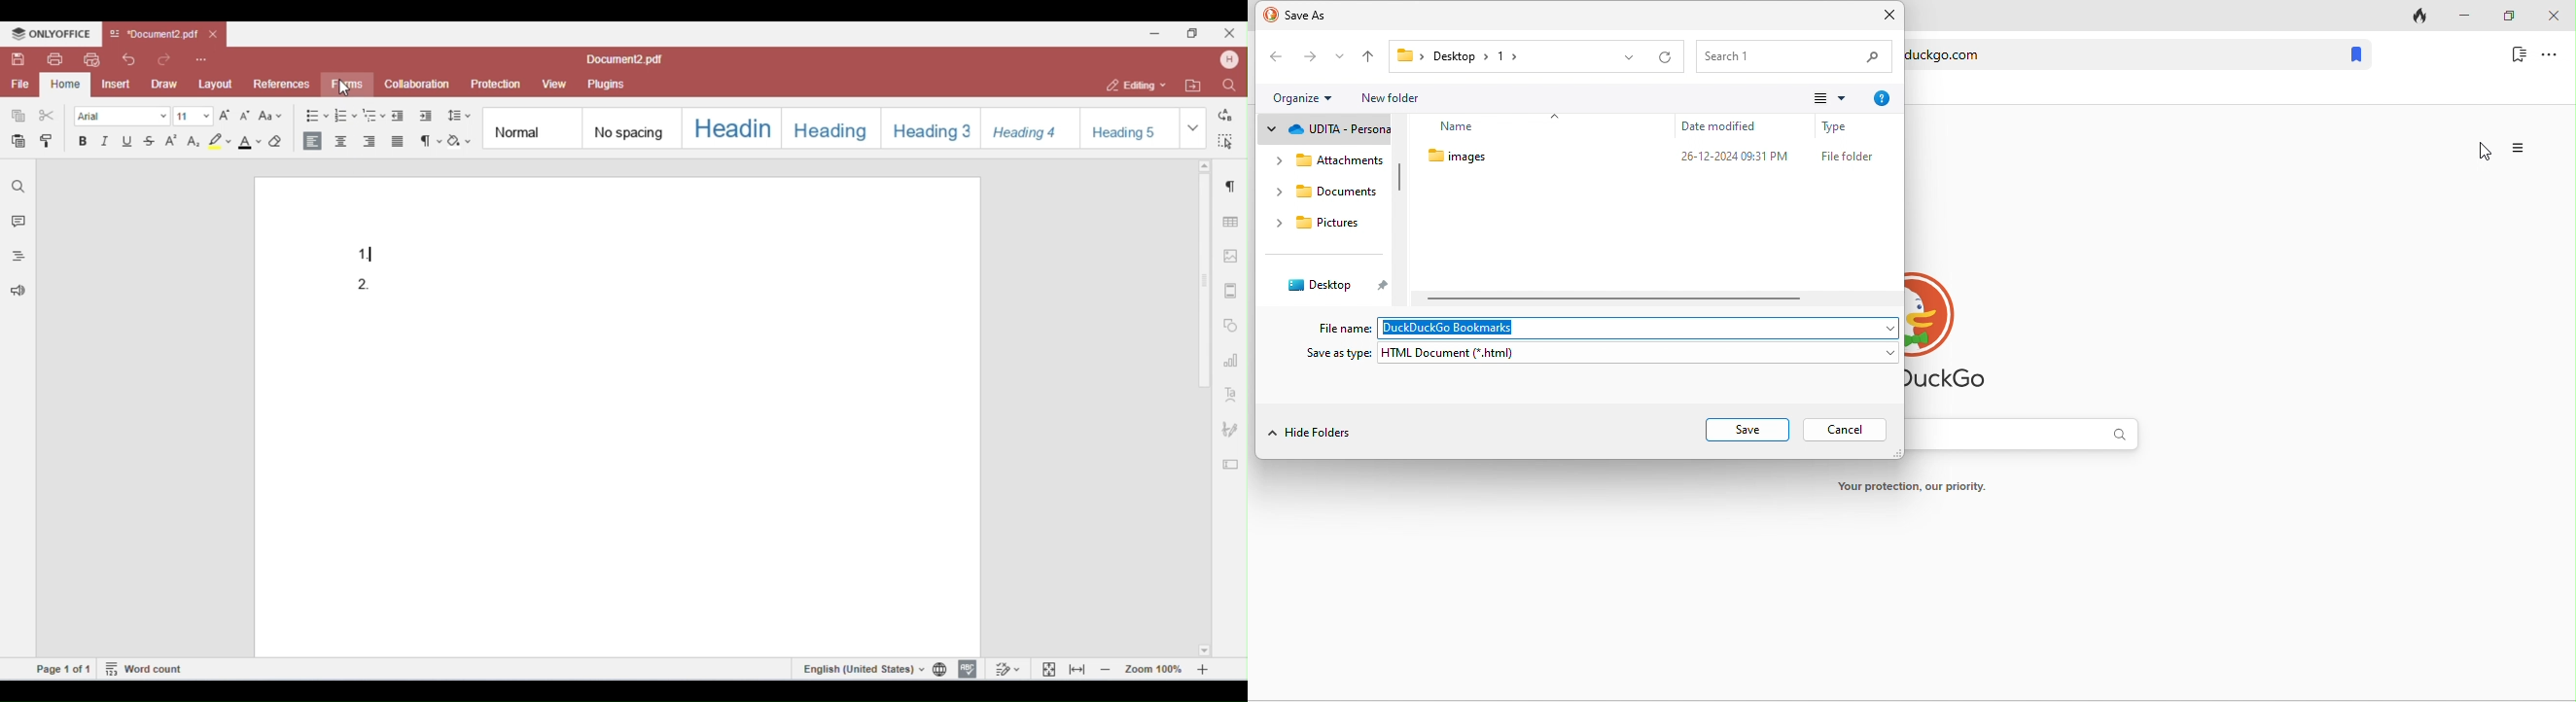 This screenshot has width=2576, height=728. What do you see at coordinates (2486, 150) in the screenshot?
I see `cursor` at bounding box center [2486, 150].